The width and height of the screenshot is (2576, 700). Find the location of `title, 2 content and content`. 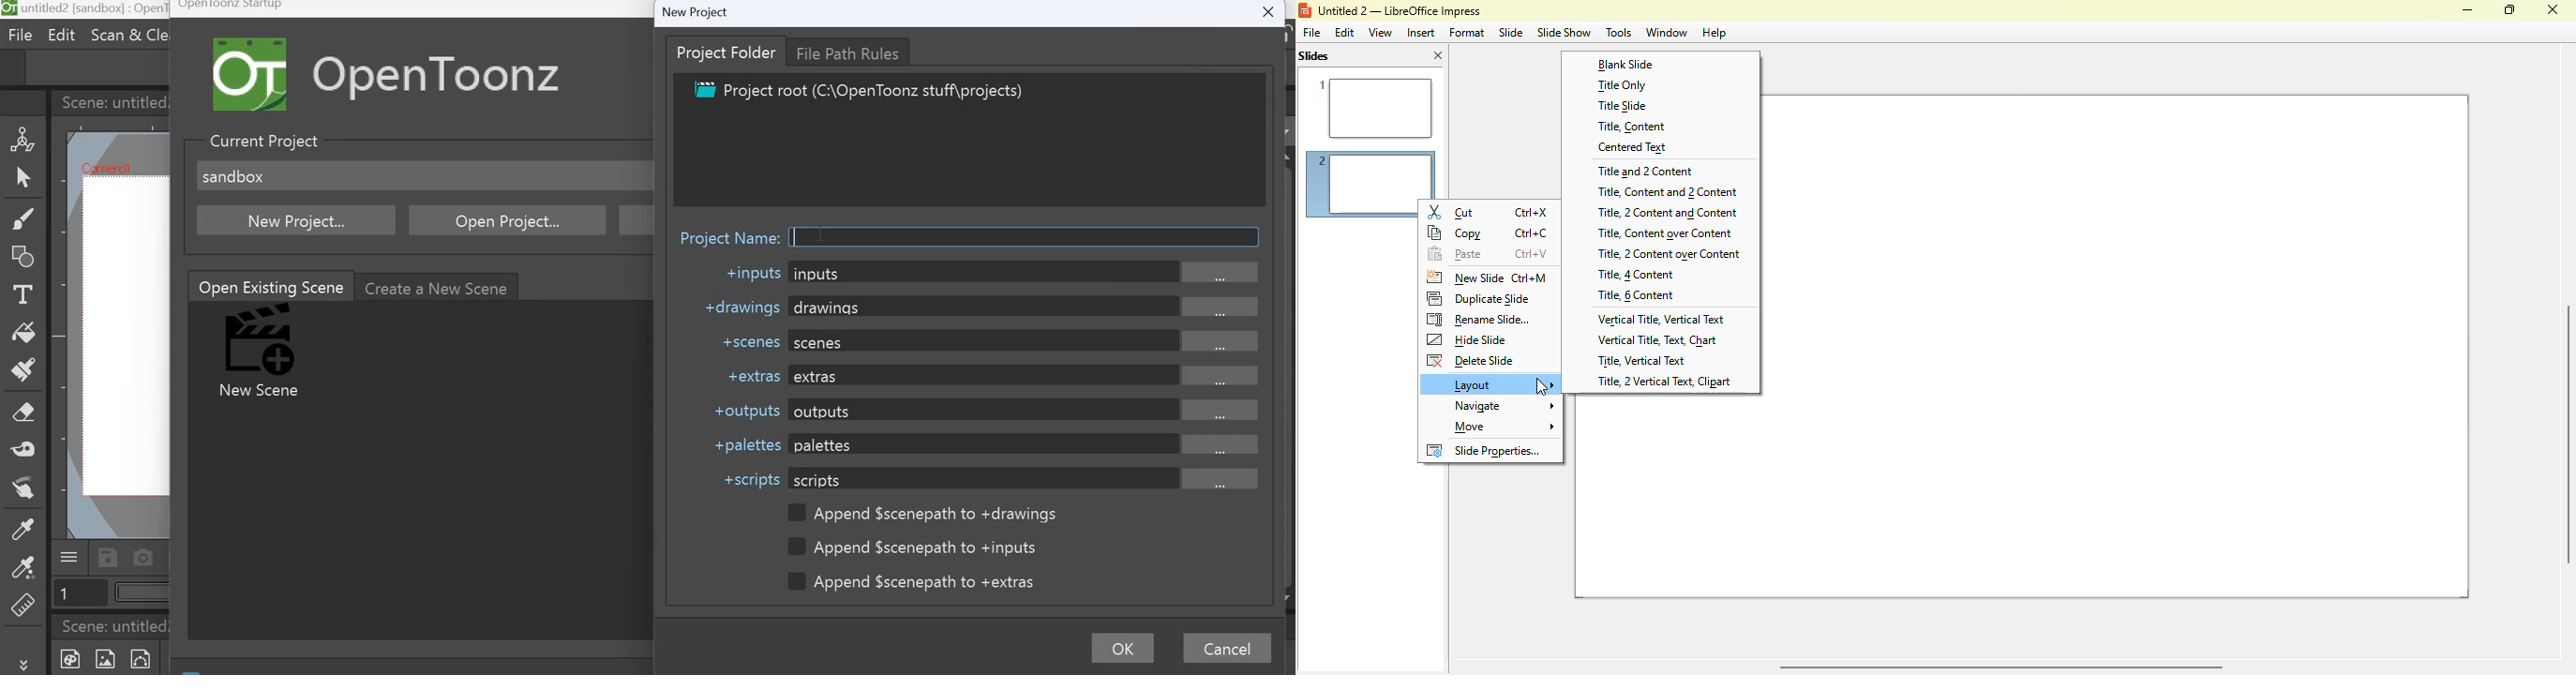

title, 2 content and content is located at coordinates (1670, 213).